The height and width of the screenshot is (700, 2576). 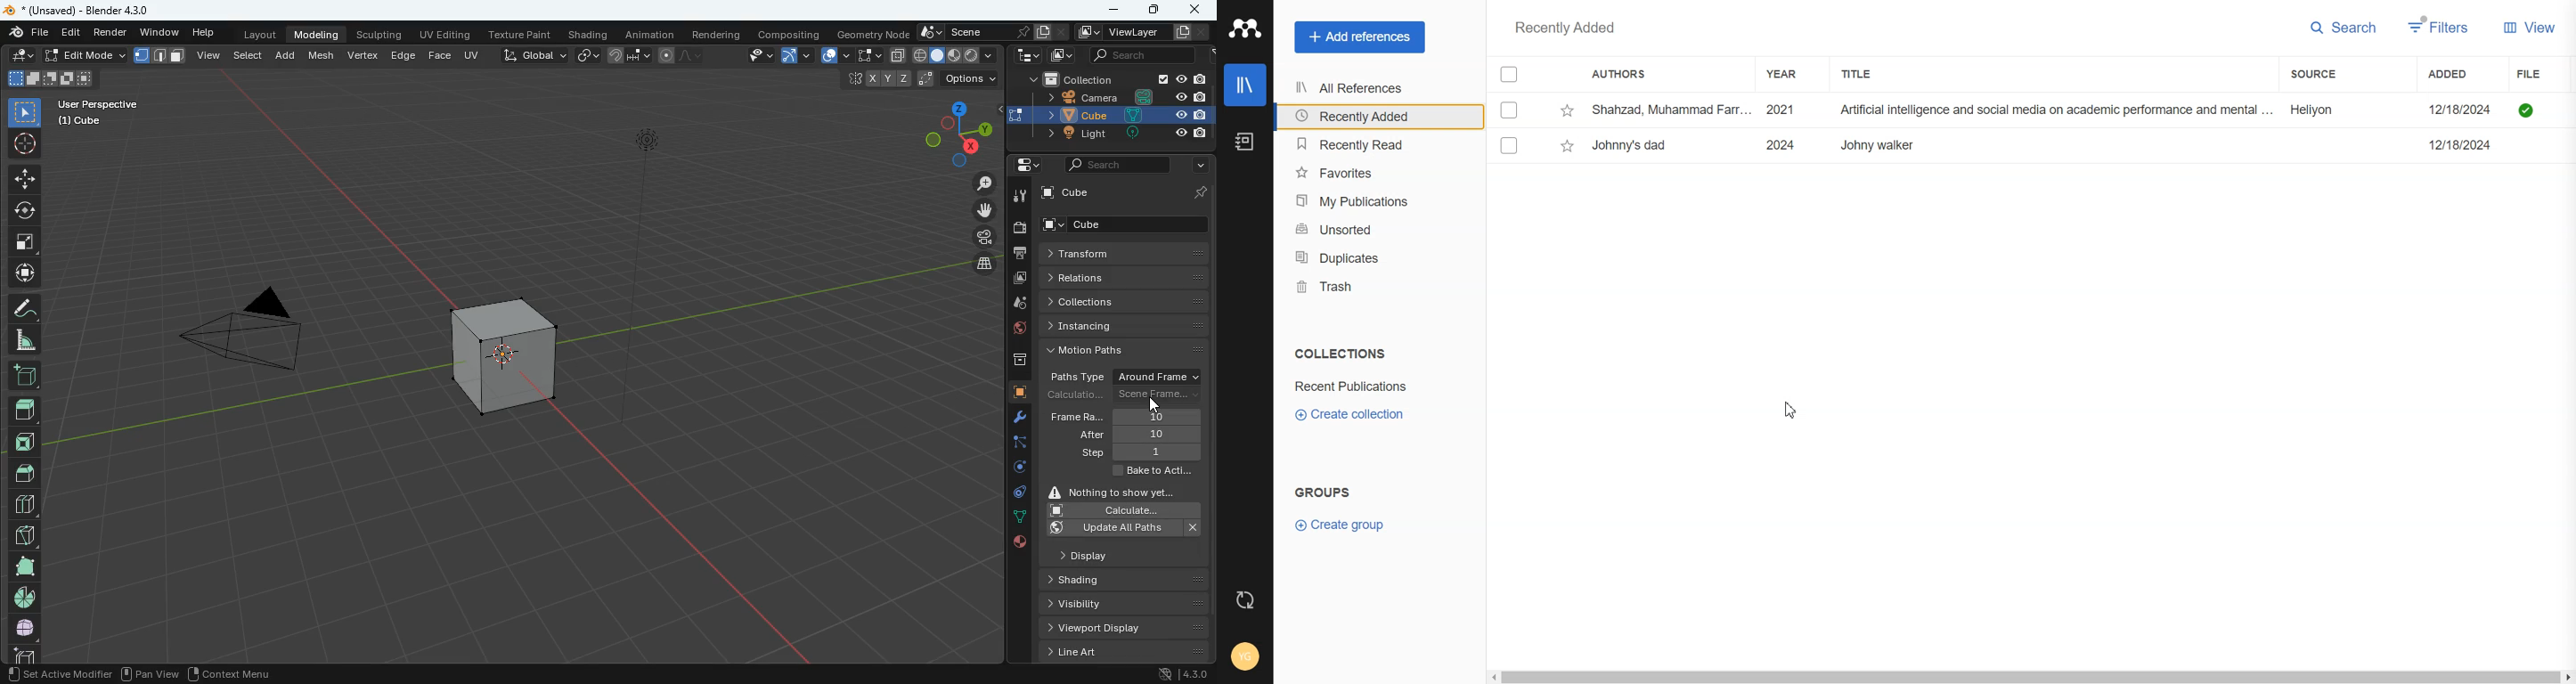 I want to click on Favorites, so click(x=1375, y=171).